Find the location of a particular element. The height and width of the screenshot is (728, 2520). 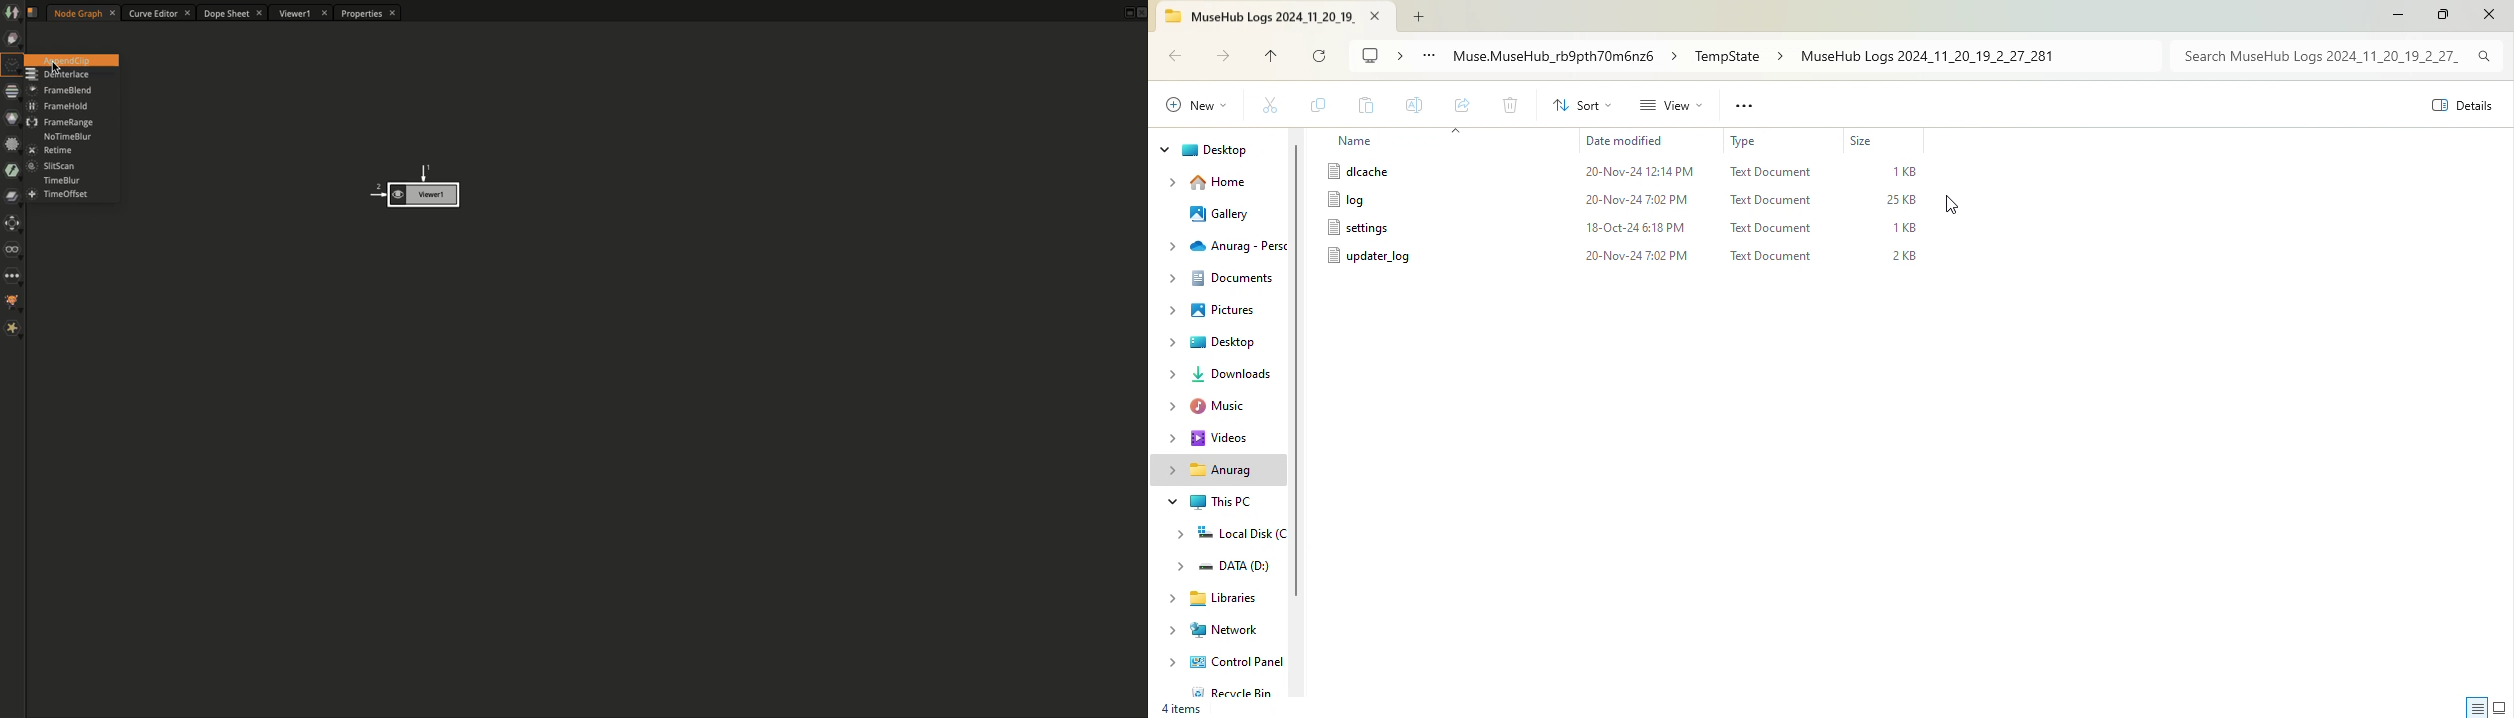

Dekstop is located at coordinates (1199, 151).